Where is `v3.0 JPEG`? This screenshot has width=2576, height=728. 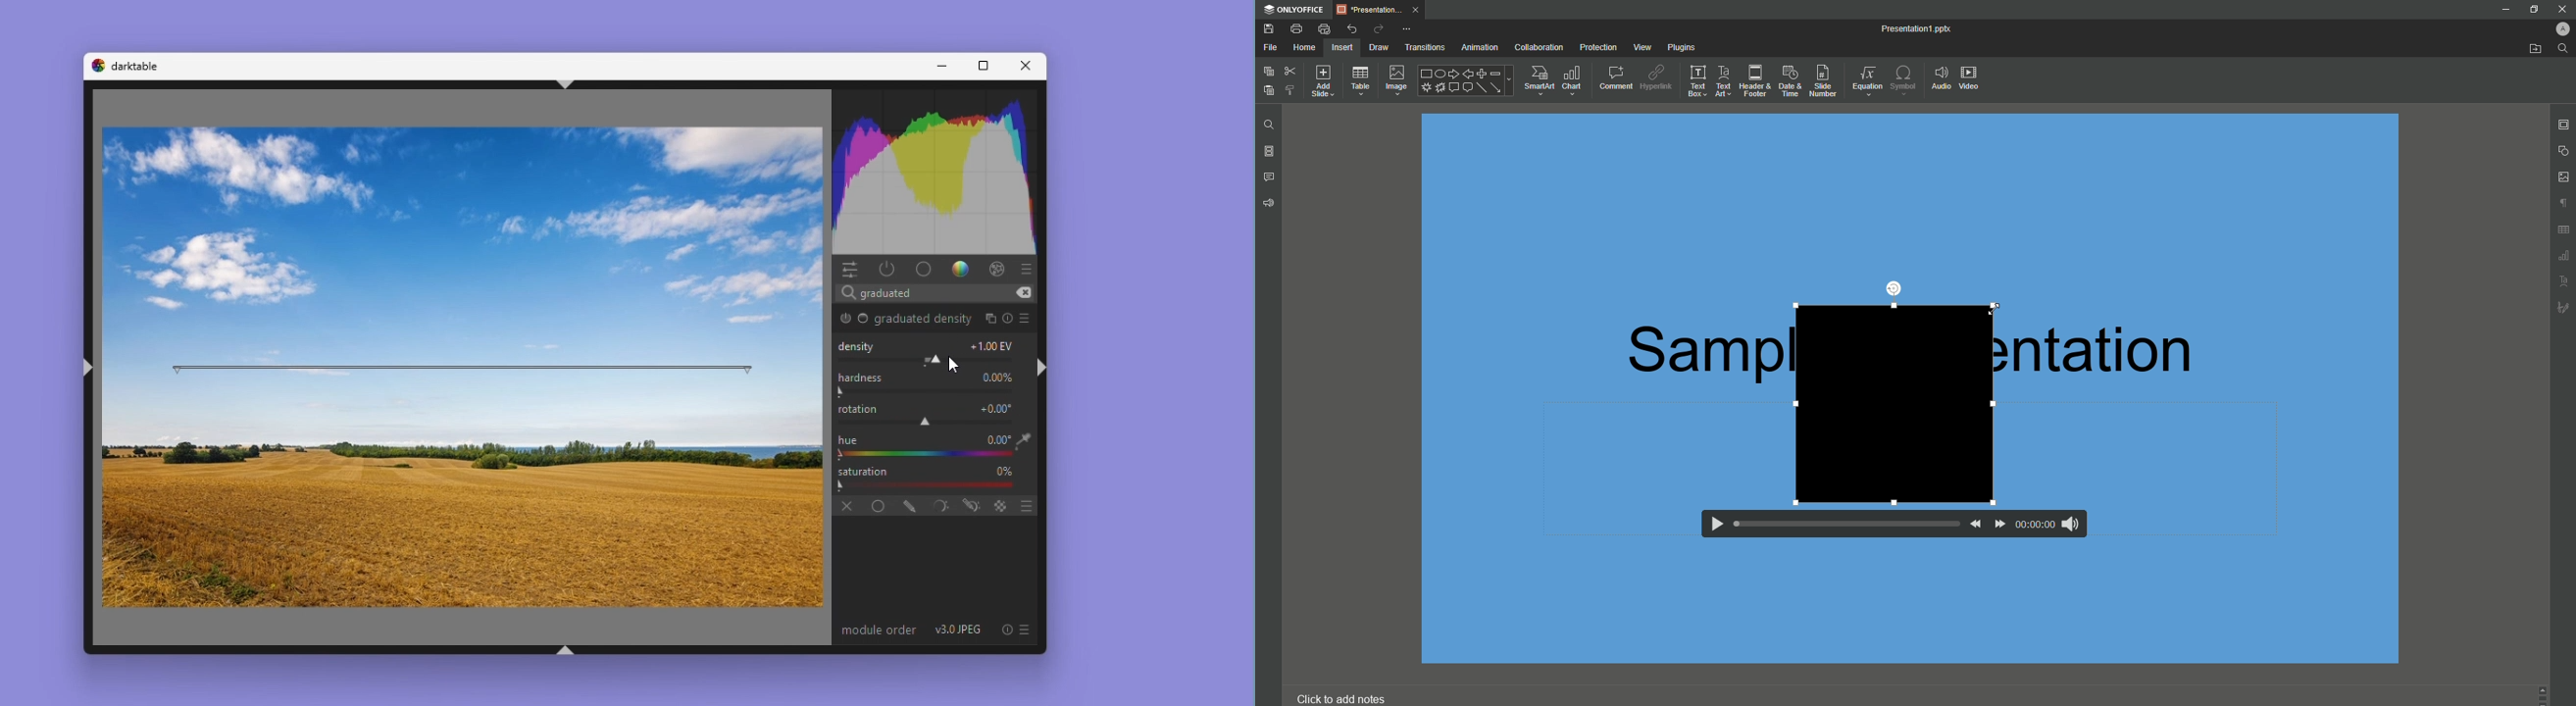 v3.0 JPEG is located at coordinates (960, 630).